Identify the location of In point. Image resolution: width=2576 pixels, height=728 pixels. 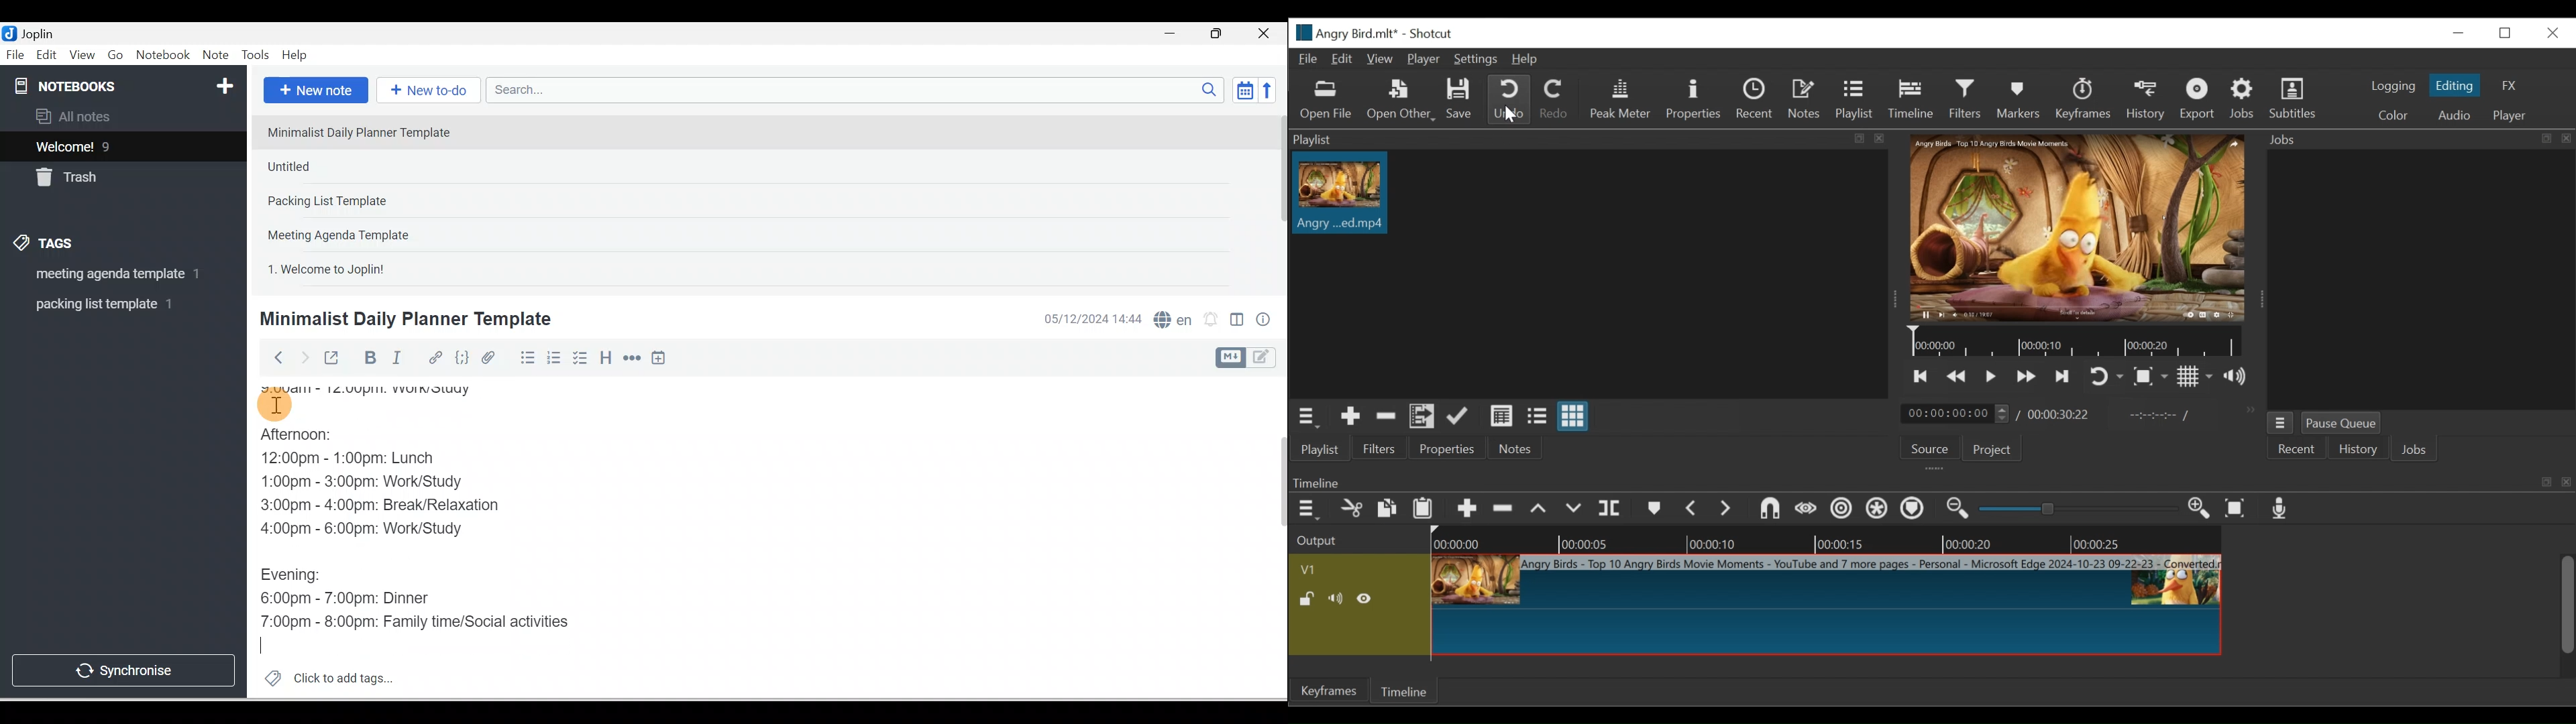
(2158, 416).